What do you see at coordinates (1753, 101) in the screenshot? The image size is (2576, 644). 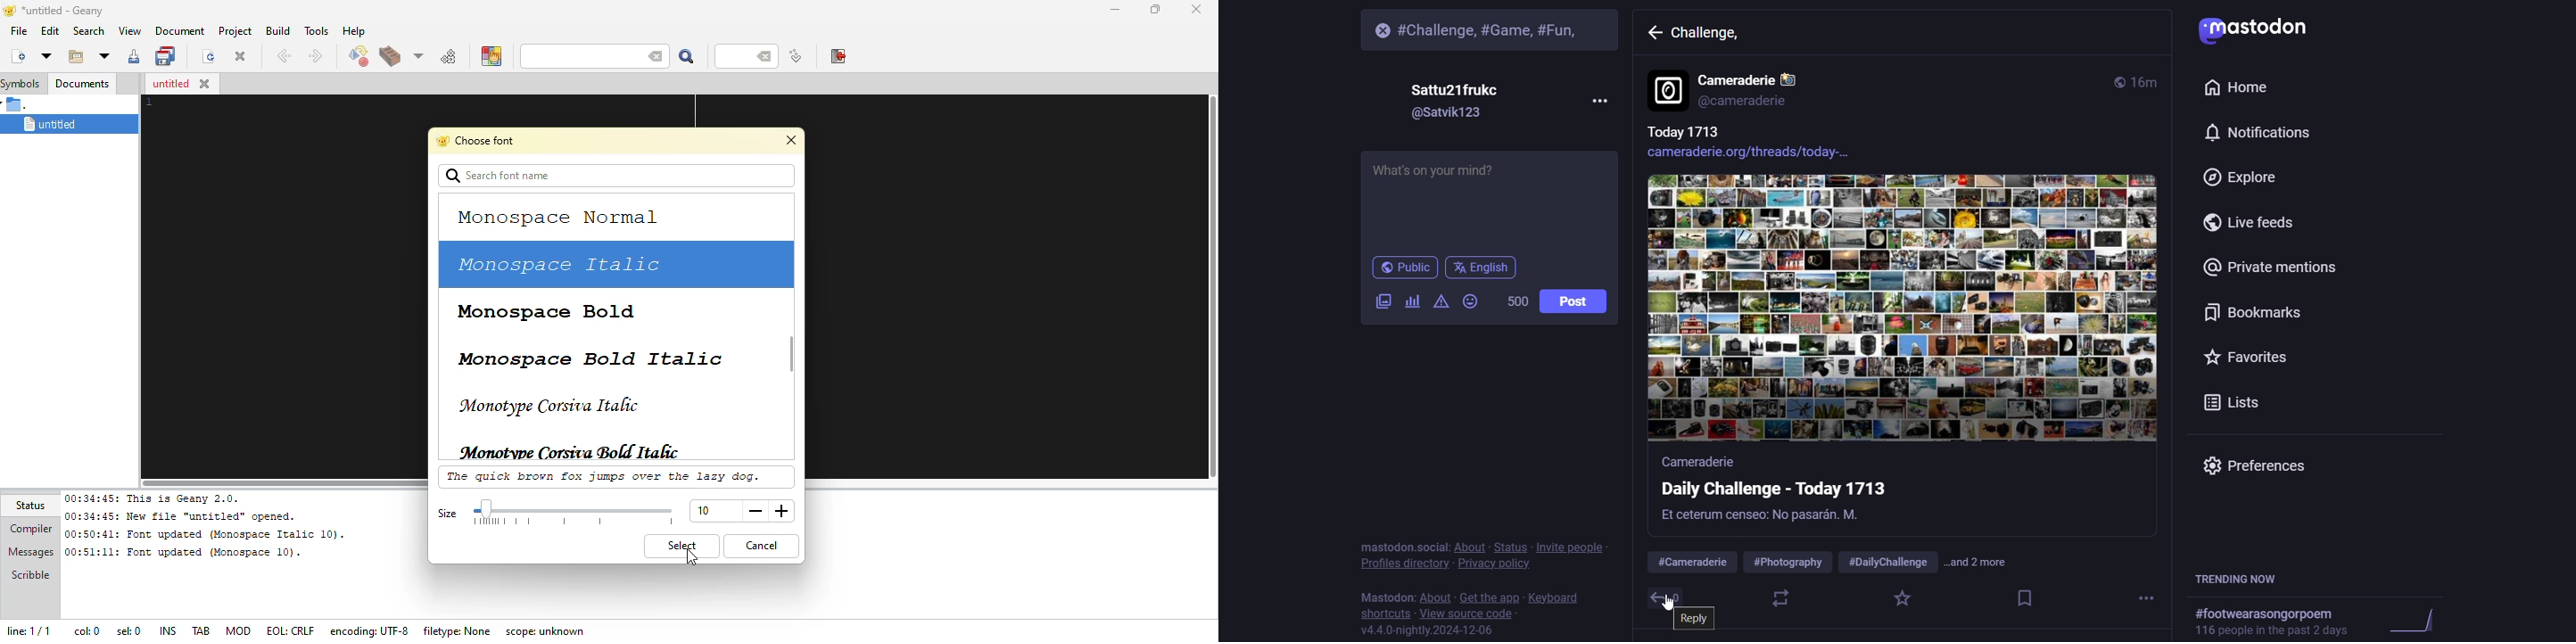 I see `(@cameraderie` at bounding box center [1753, 101].